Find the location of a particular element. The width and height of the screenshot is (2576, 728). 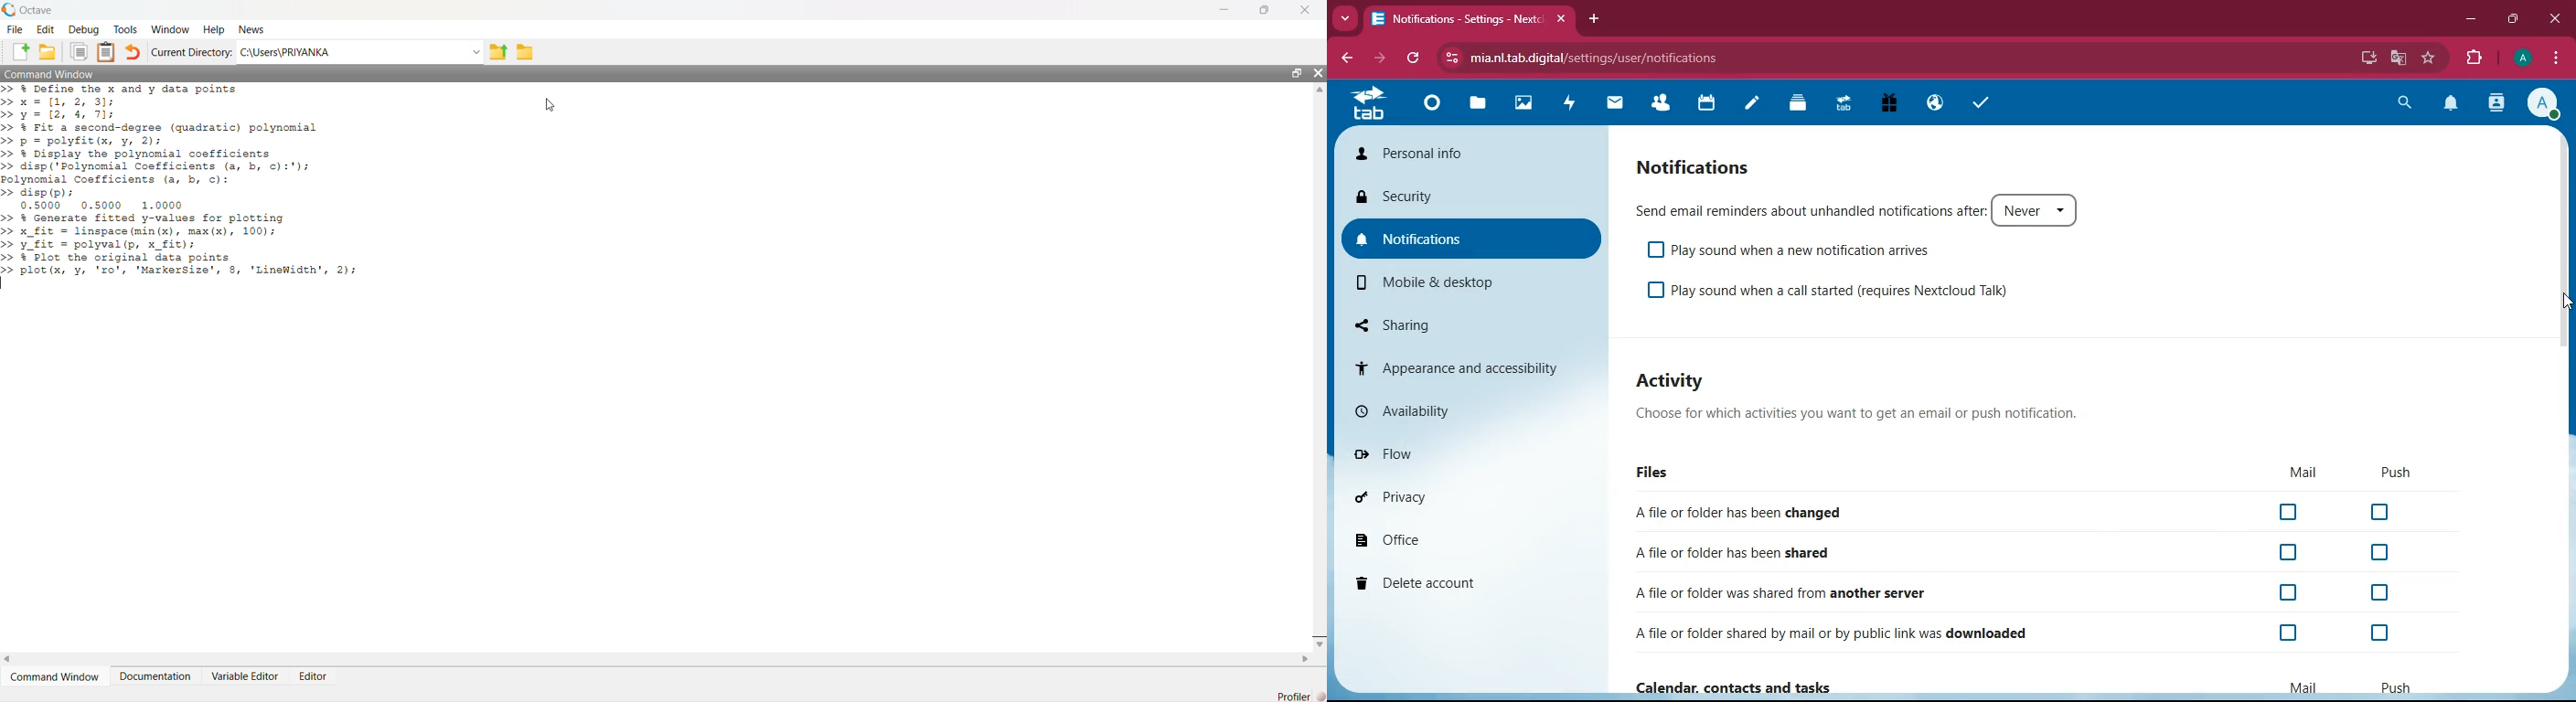

Cursor is located at coordinates (554, 104).